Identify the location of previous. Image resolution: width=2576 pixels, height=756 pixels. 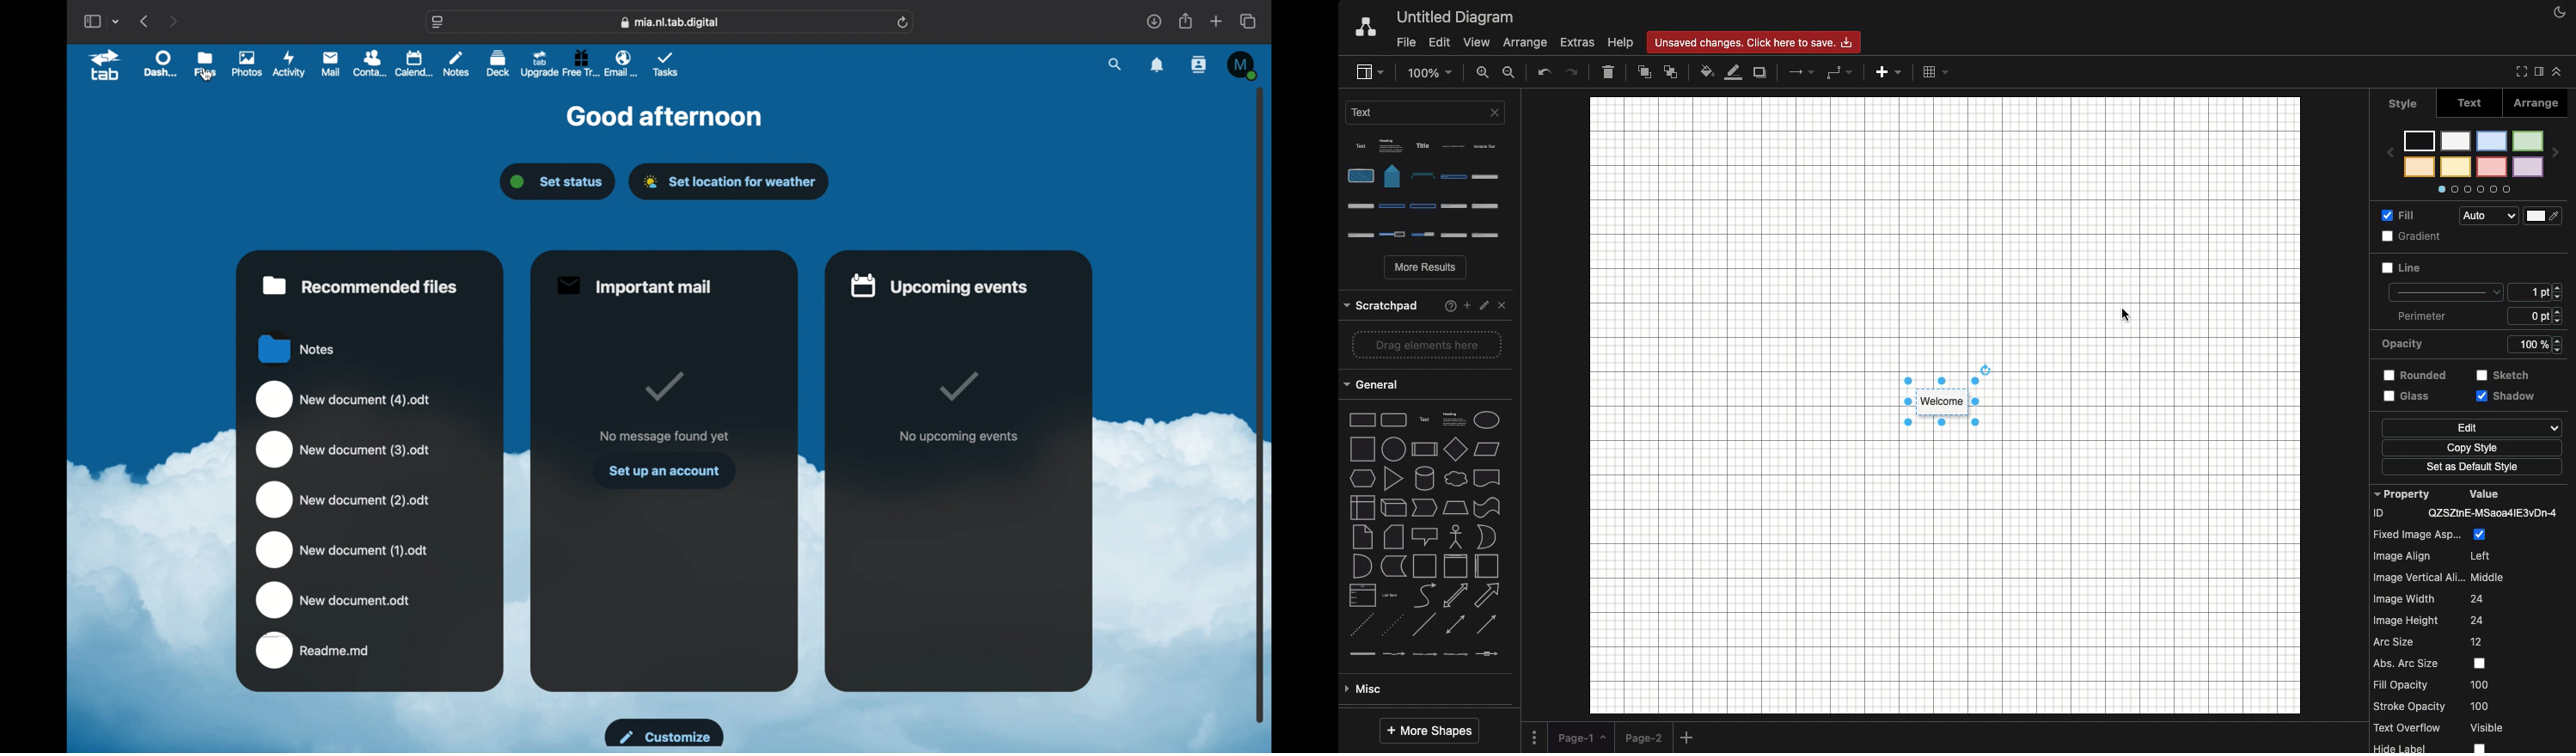
(145, 21).